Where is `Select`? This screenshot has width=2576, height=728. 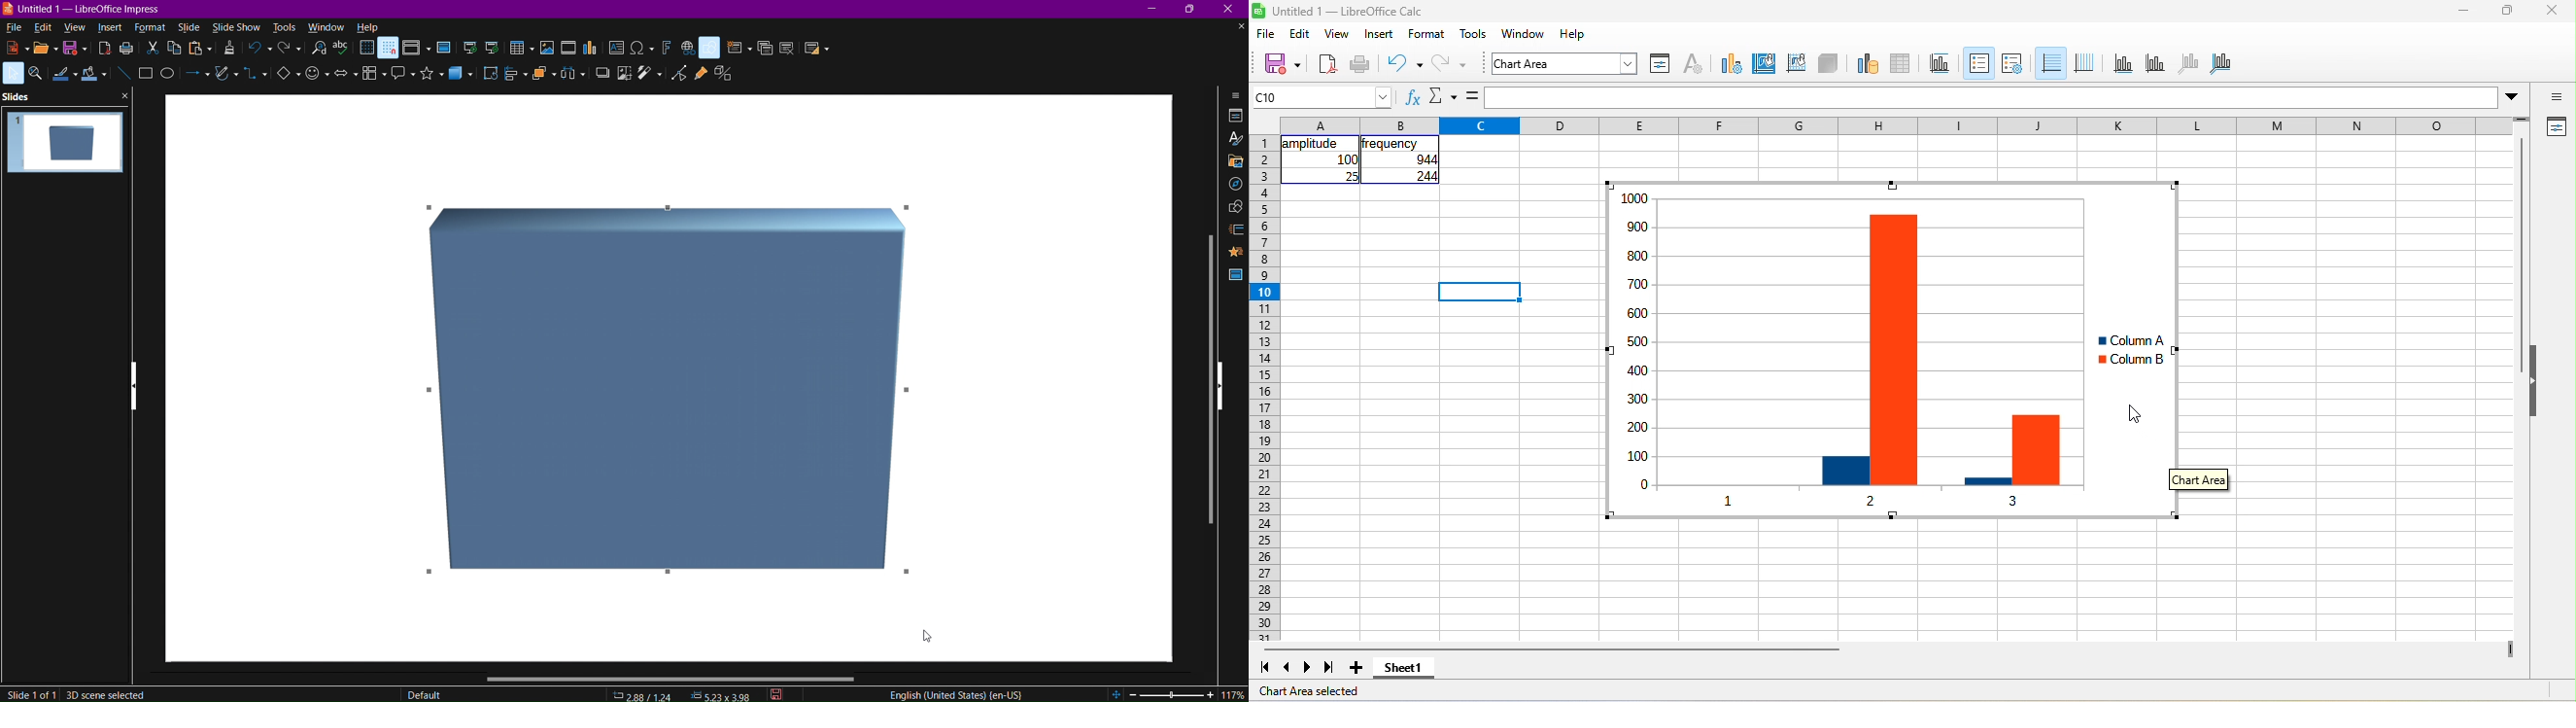
Select is located at coordinates (12, 74).